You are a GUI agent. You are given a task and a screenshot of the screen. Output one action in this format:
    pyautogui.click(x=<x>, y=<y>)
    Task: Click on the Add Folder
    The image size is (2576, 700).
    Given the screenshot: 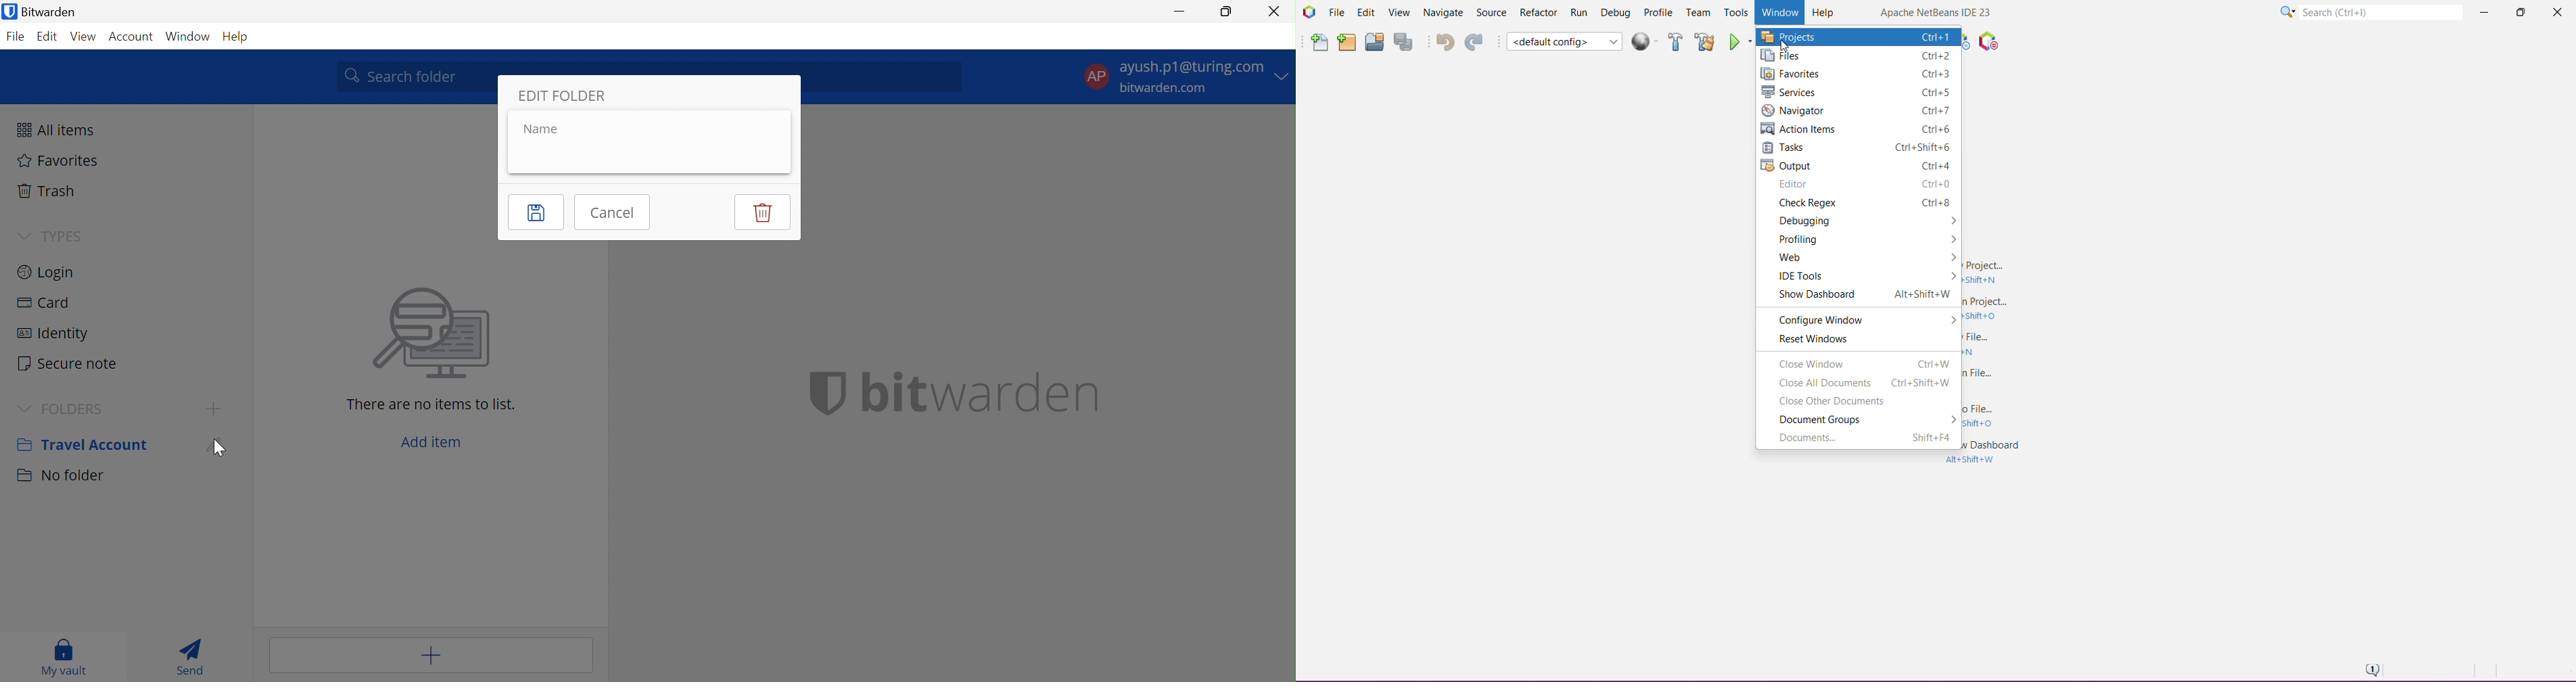 What is the action you would take?
    pyautogui.click(x=214, y=410)
    